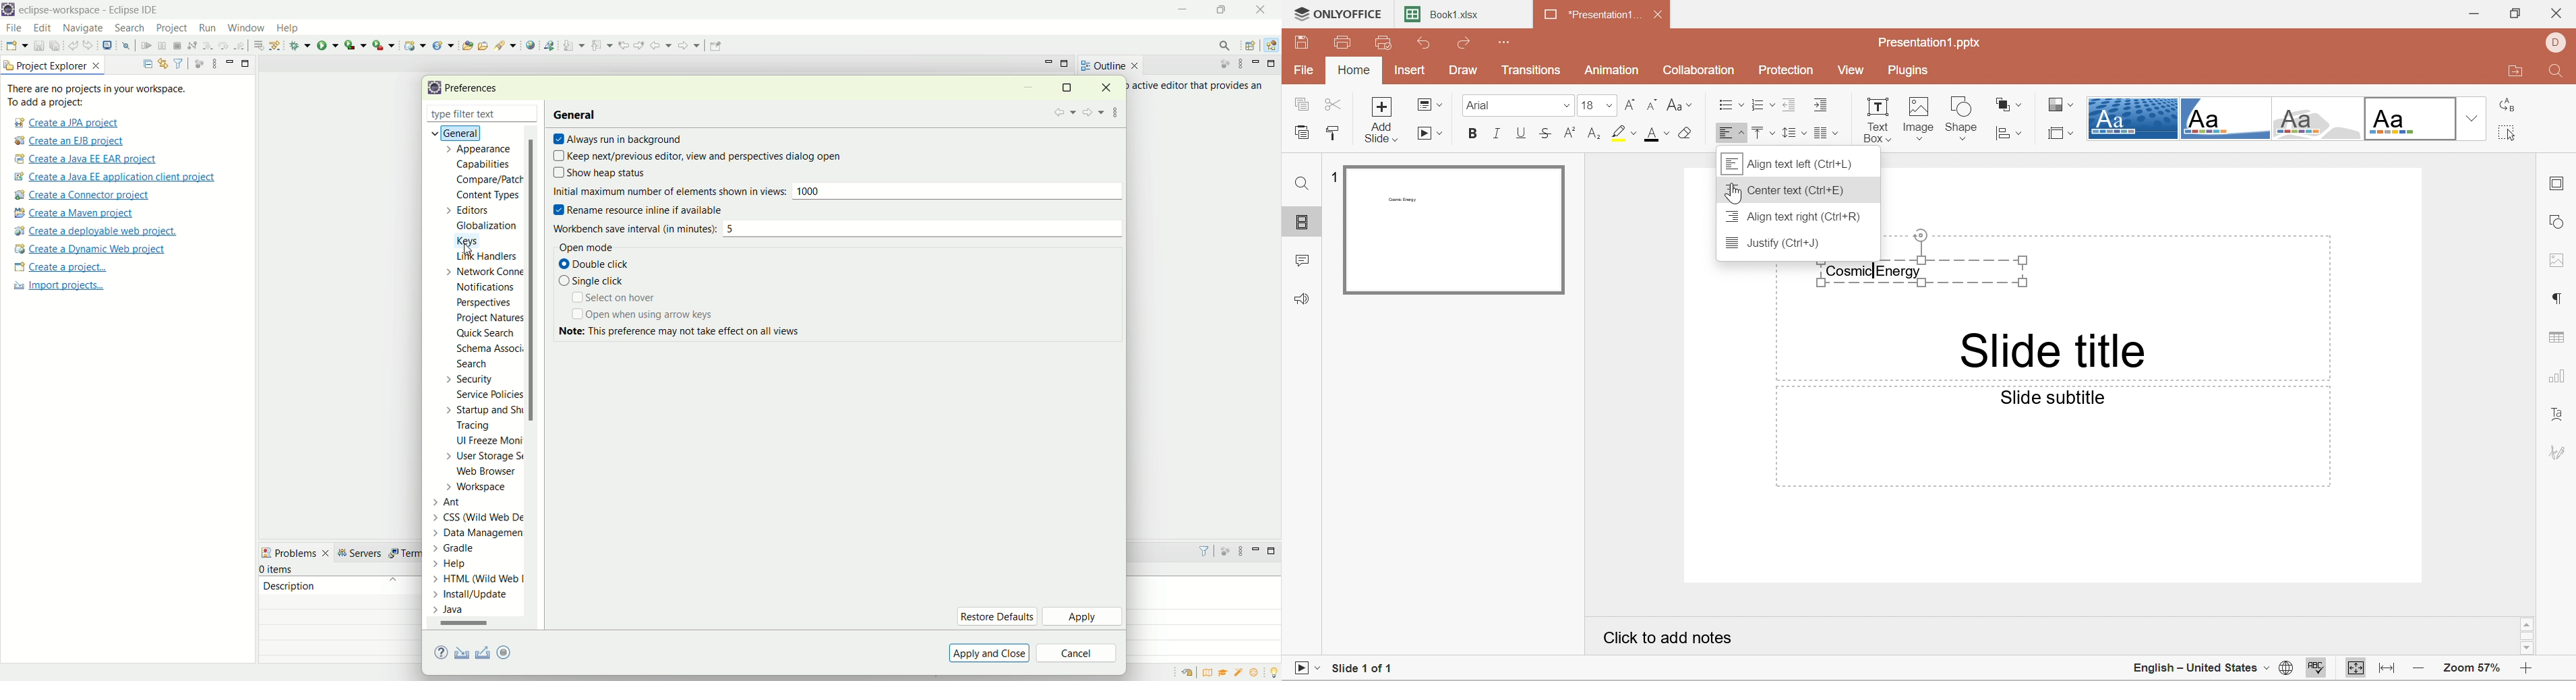 This screenshot has width=2576, height=700. What do you see at coordinates (1934, 45) in the screenshot?
I see `Presentation1.pptx` at bounding box center [1934, 45].